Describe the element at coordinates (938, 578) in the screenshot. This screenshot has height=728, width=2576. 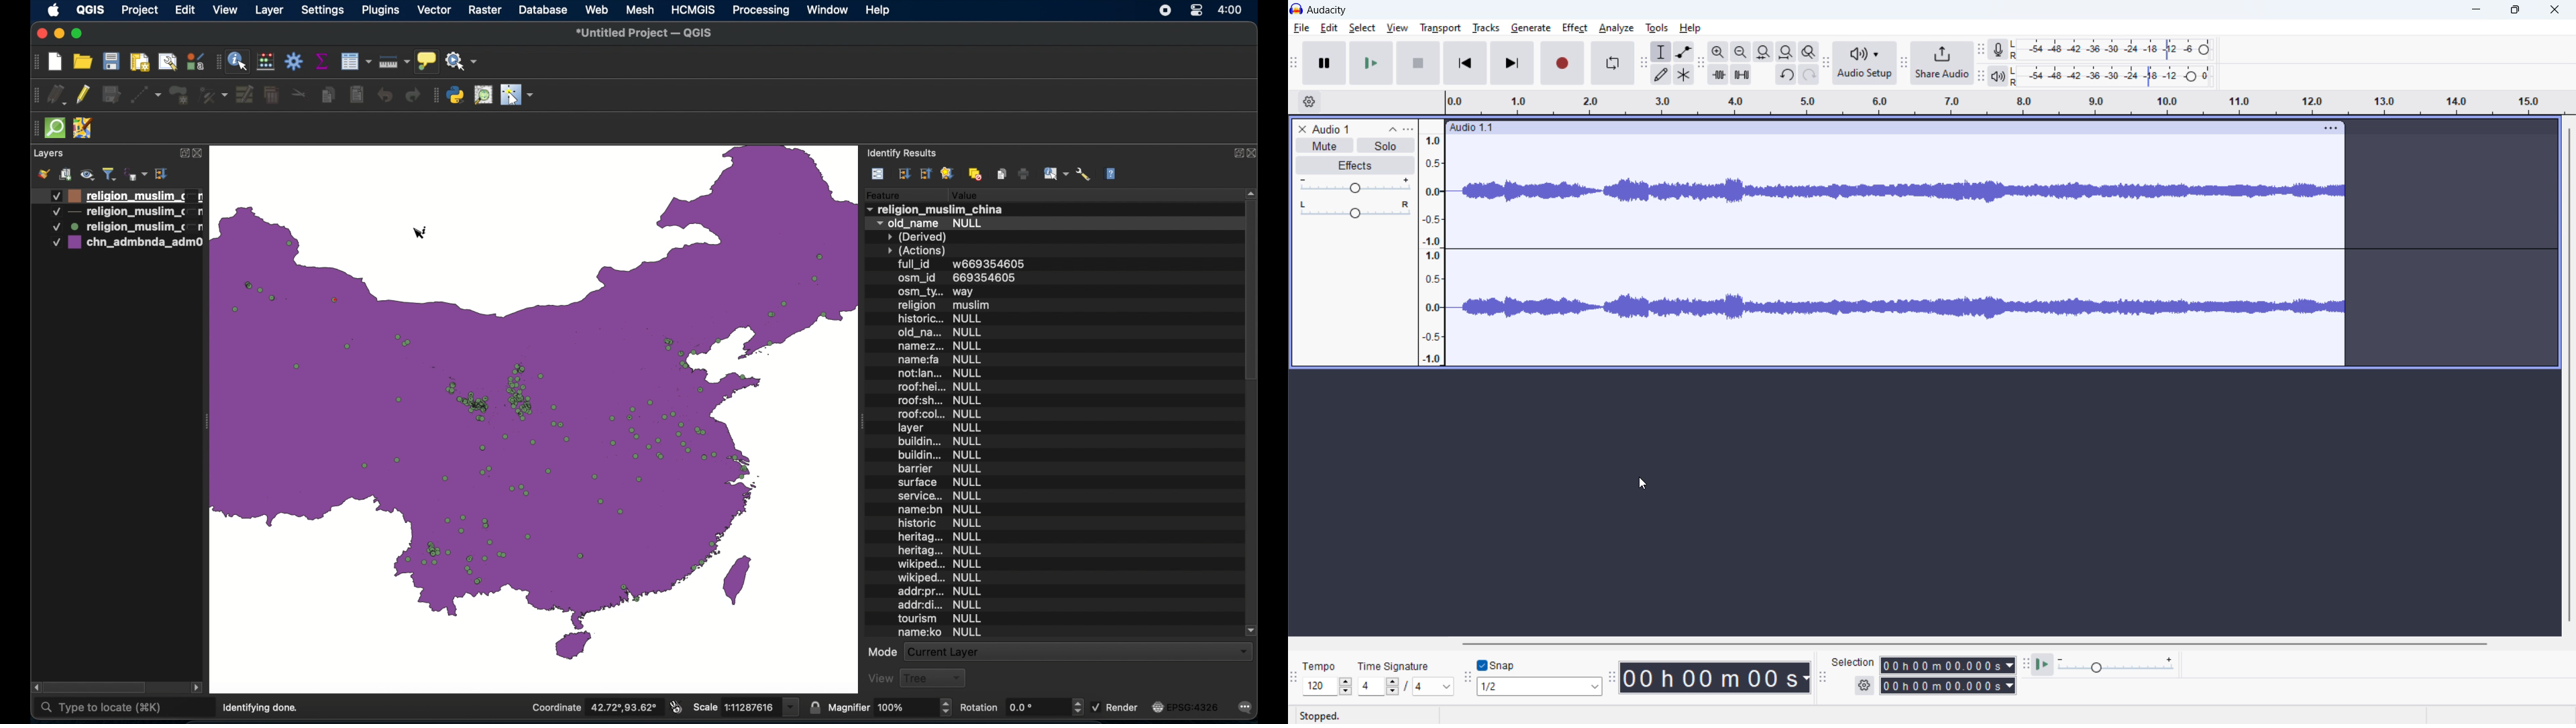
I see `Wikiped` at that location.